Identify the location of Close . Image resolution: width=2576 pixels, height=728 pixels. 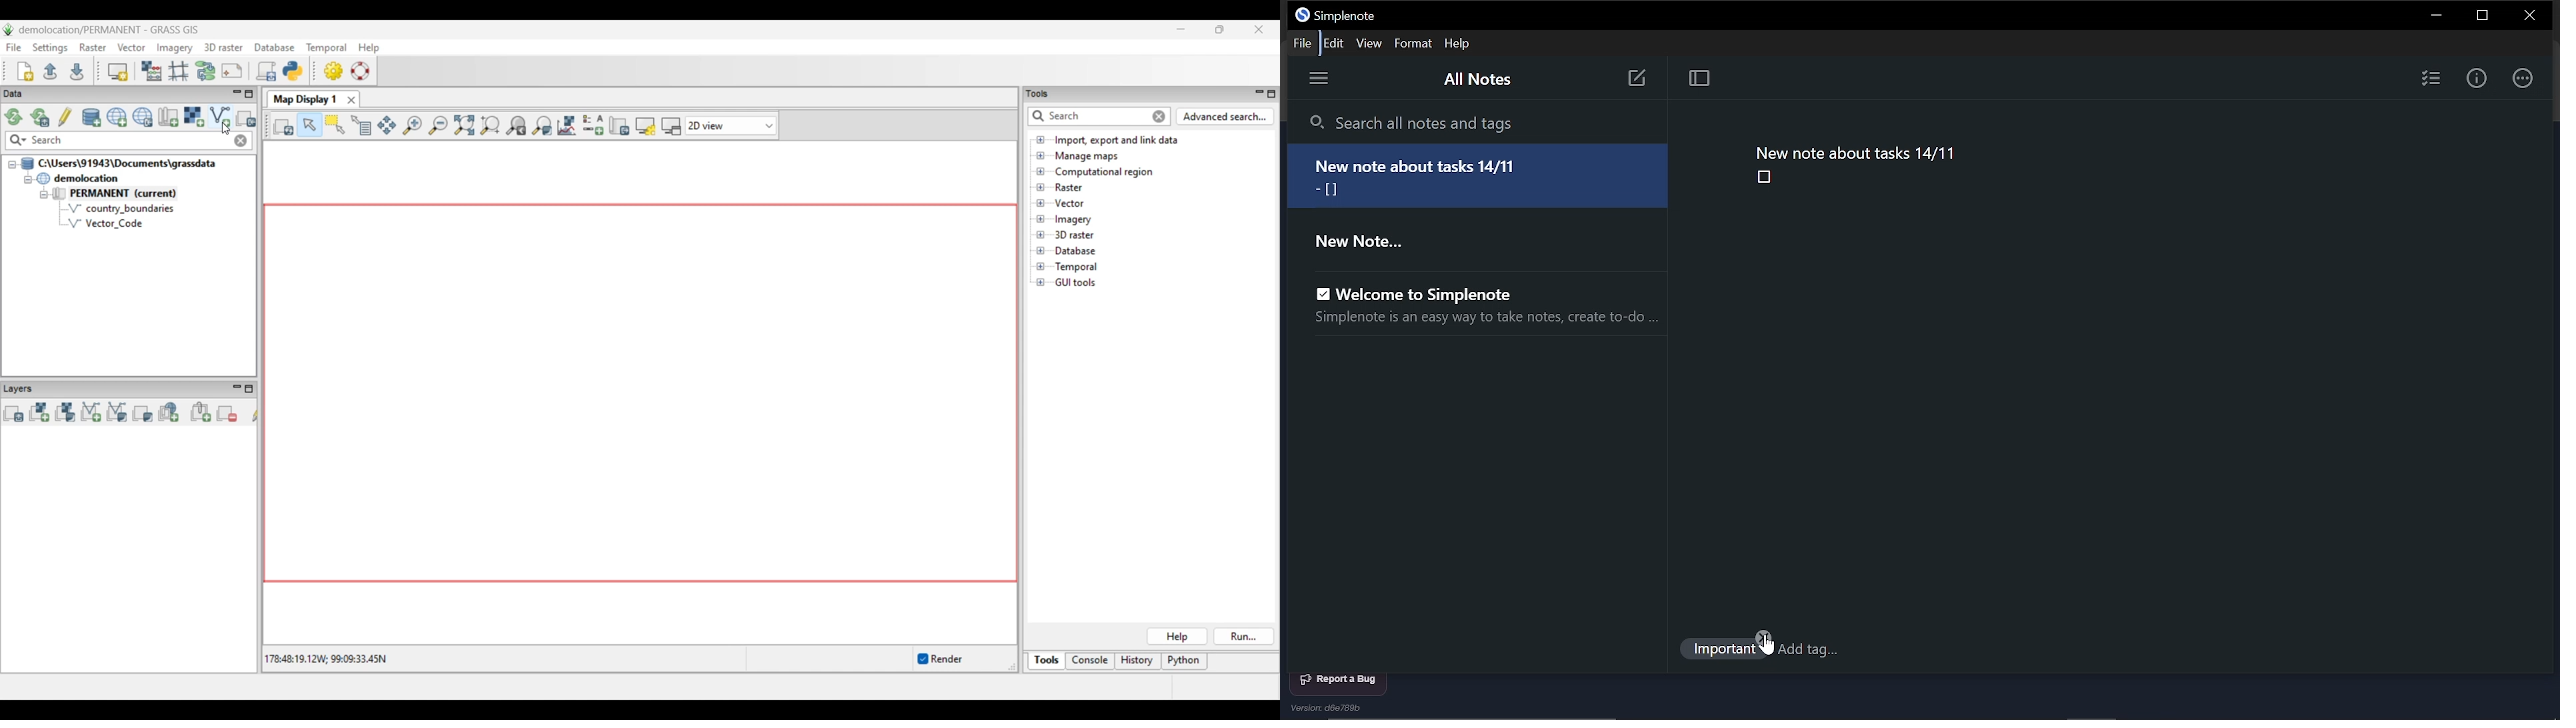
(2533, 17).